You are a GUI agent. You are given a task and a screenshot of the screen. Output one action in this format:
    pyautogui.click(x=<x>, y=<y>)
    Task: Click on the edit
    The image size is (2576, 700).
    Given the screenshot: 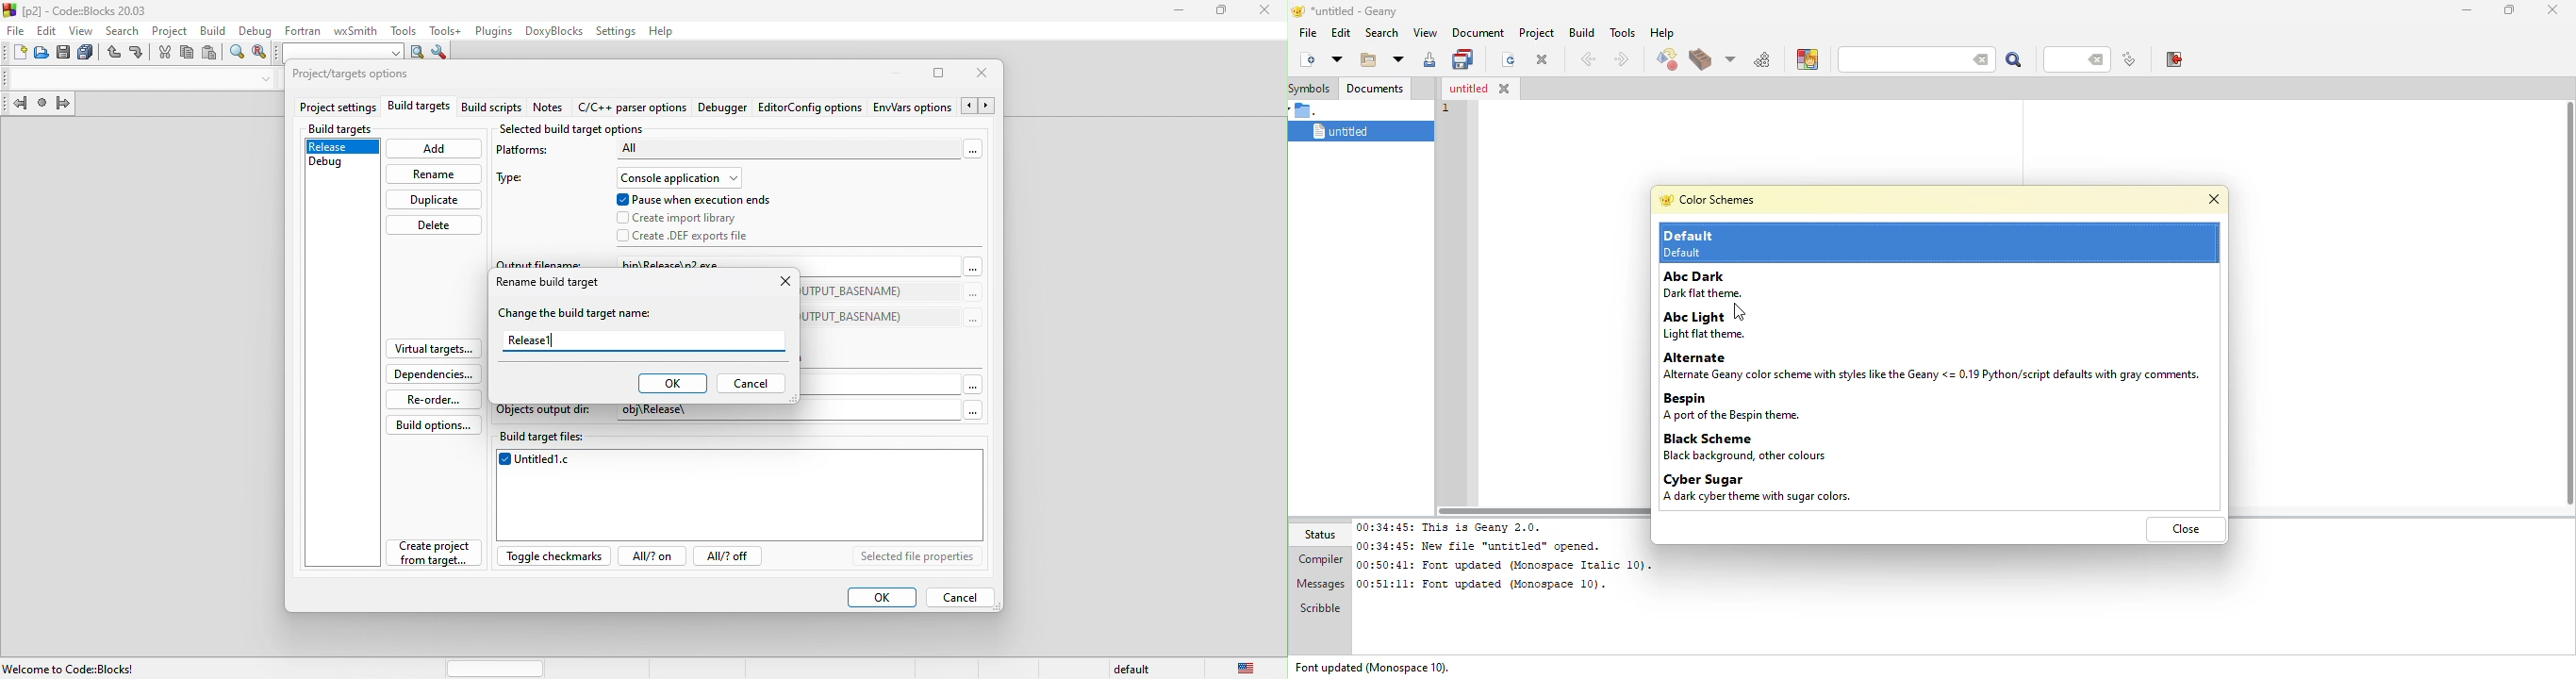 What is the action you would take?
    pyautogui.click(x=47, y=30)
    